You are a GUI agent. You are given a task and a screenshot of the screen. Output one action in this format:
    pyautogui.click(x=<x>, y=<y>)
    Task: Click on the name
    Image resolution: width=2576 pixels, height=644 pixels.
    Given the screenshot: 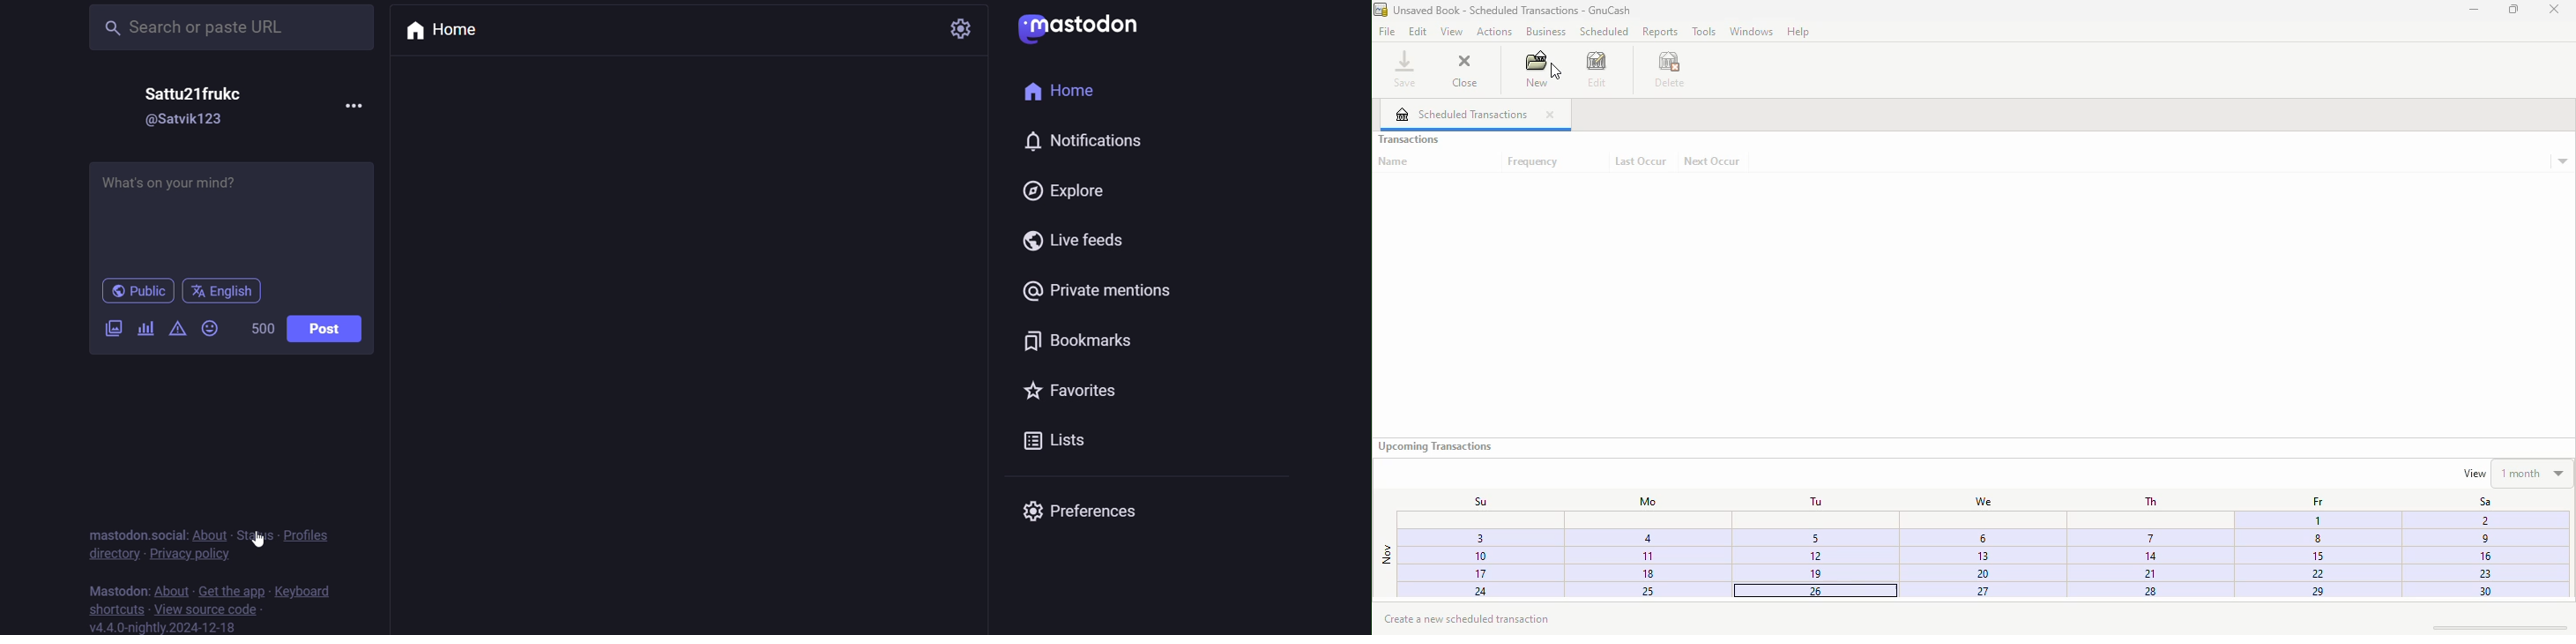 What is the action you would take?
    pyautogui.click(x=1394, y=161)
    